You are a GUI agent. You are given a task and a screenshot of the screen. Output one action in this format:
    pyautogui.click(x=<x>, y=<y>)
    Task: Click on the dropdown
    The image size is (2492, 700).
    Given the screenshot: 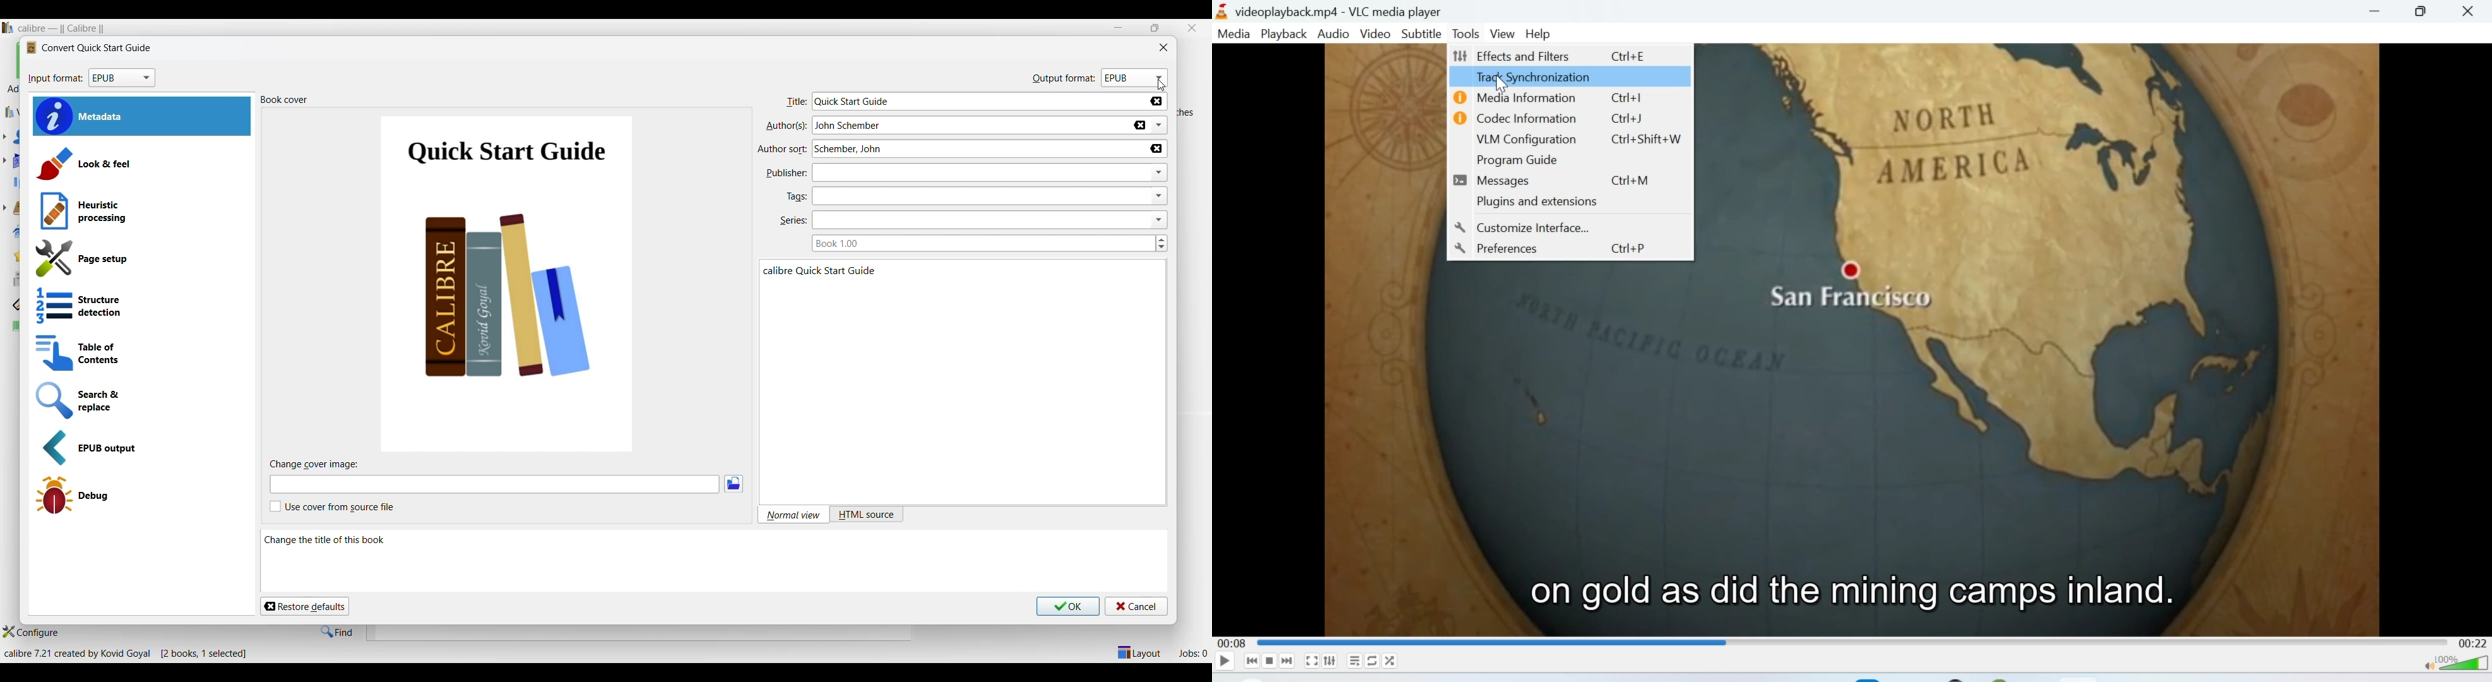 What is the action you would take?
    pyautogui.click(x=1161, y=219)
    